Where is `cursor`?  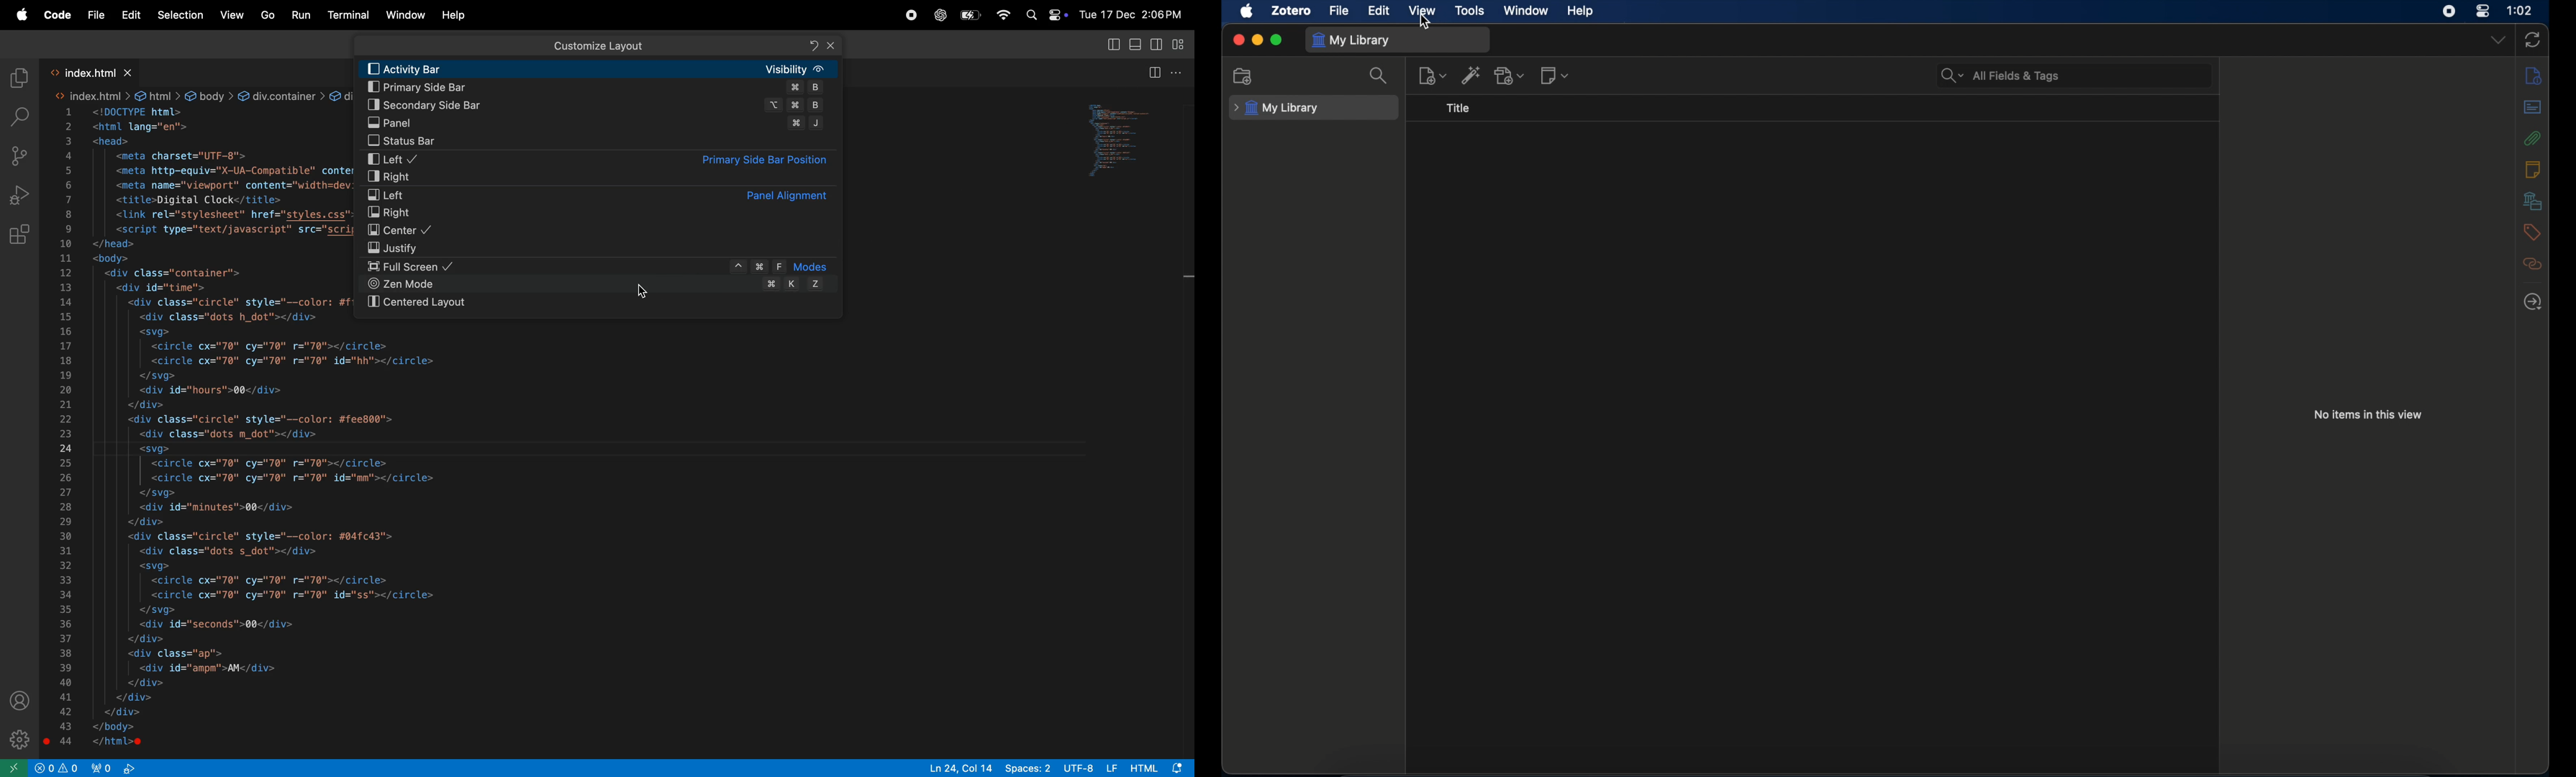
cursor is located at coordinates (1426, 22).